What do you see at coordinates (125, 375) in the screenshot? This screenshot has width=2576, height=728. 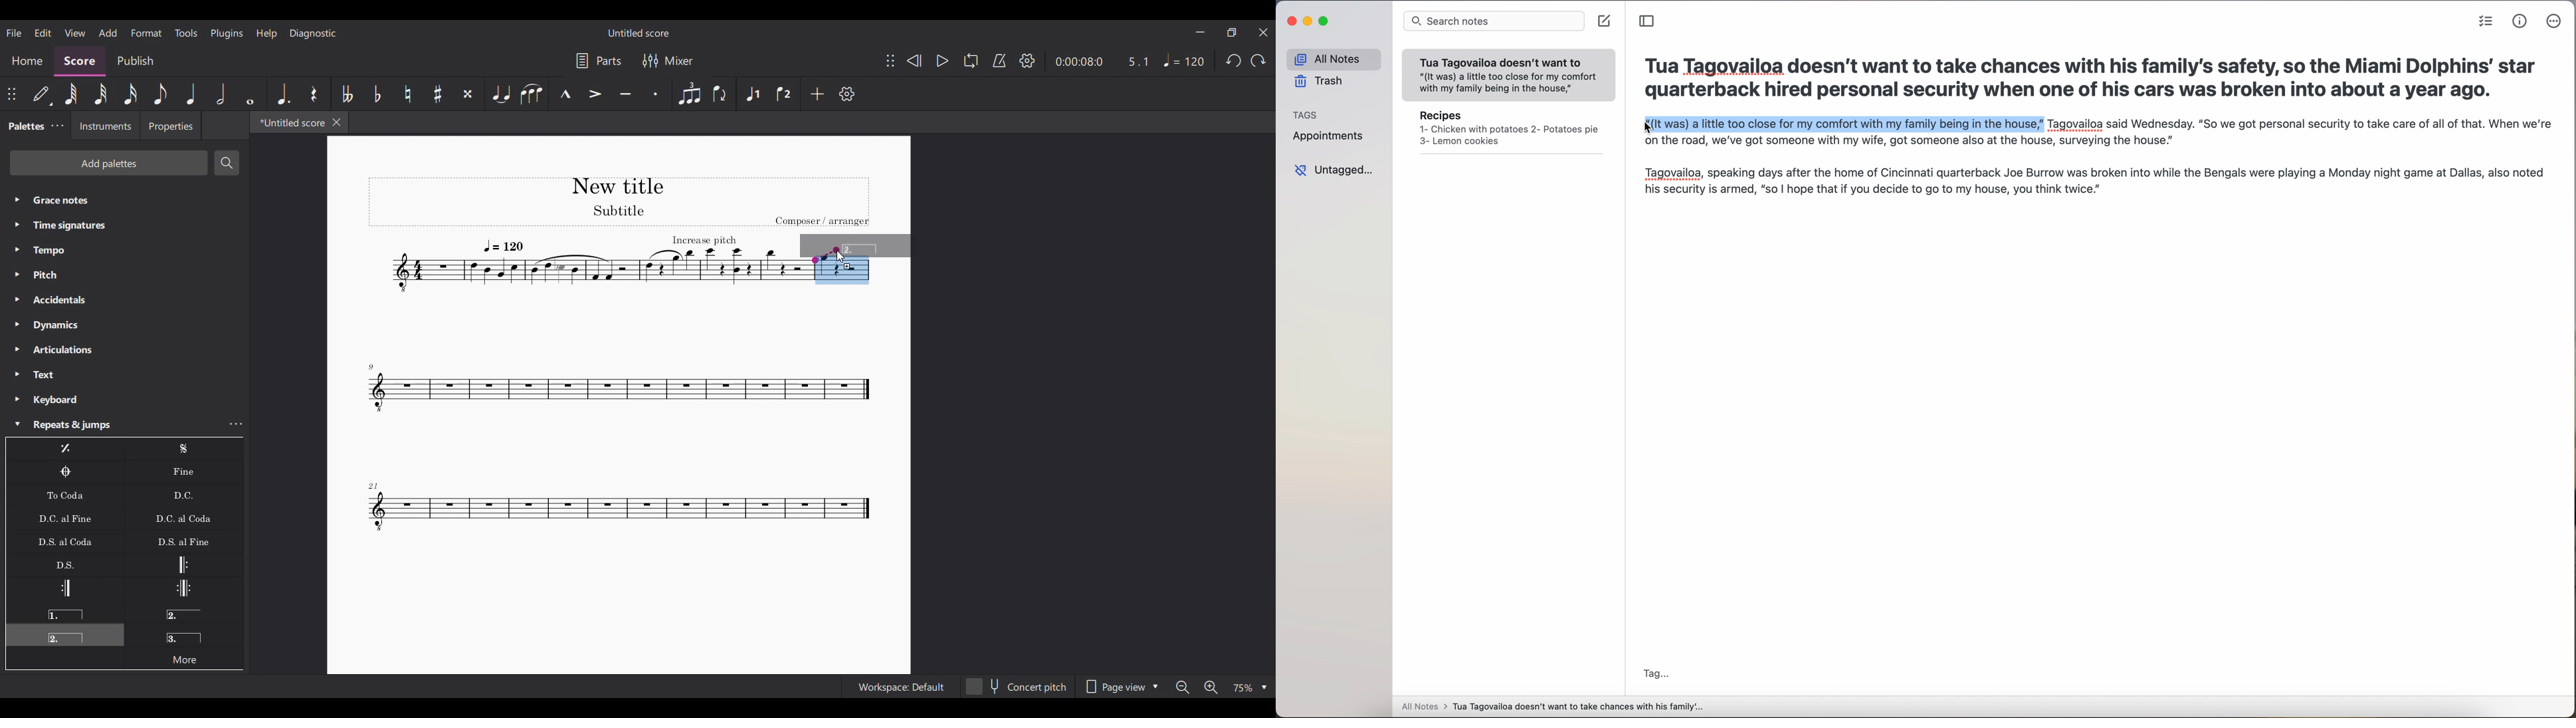 I see `Text` at bounding box center [125, 375].